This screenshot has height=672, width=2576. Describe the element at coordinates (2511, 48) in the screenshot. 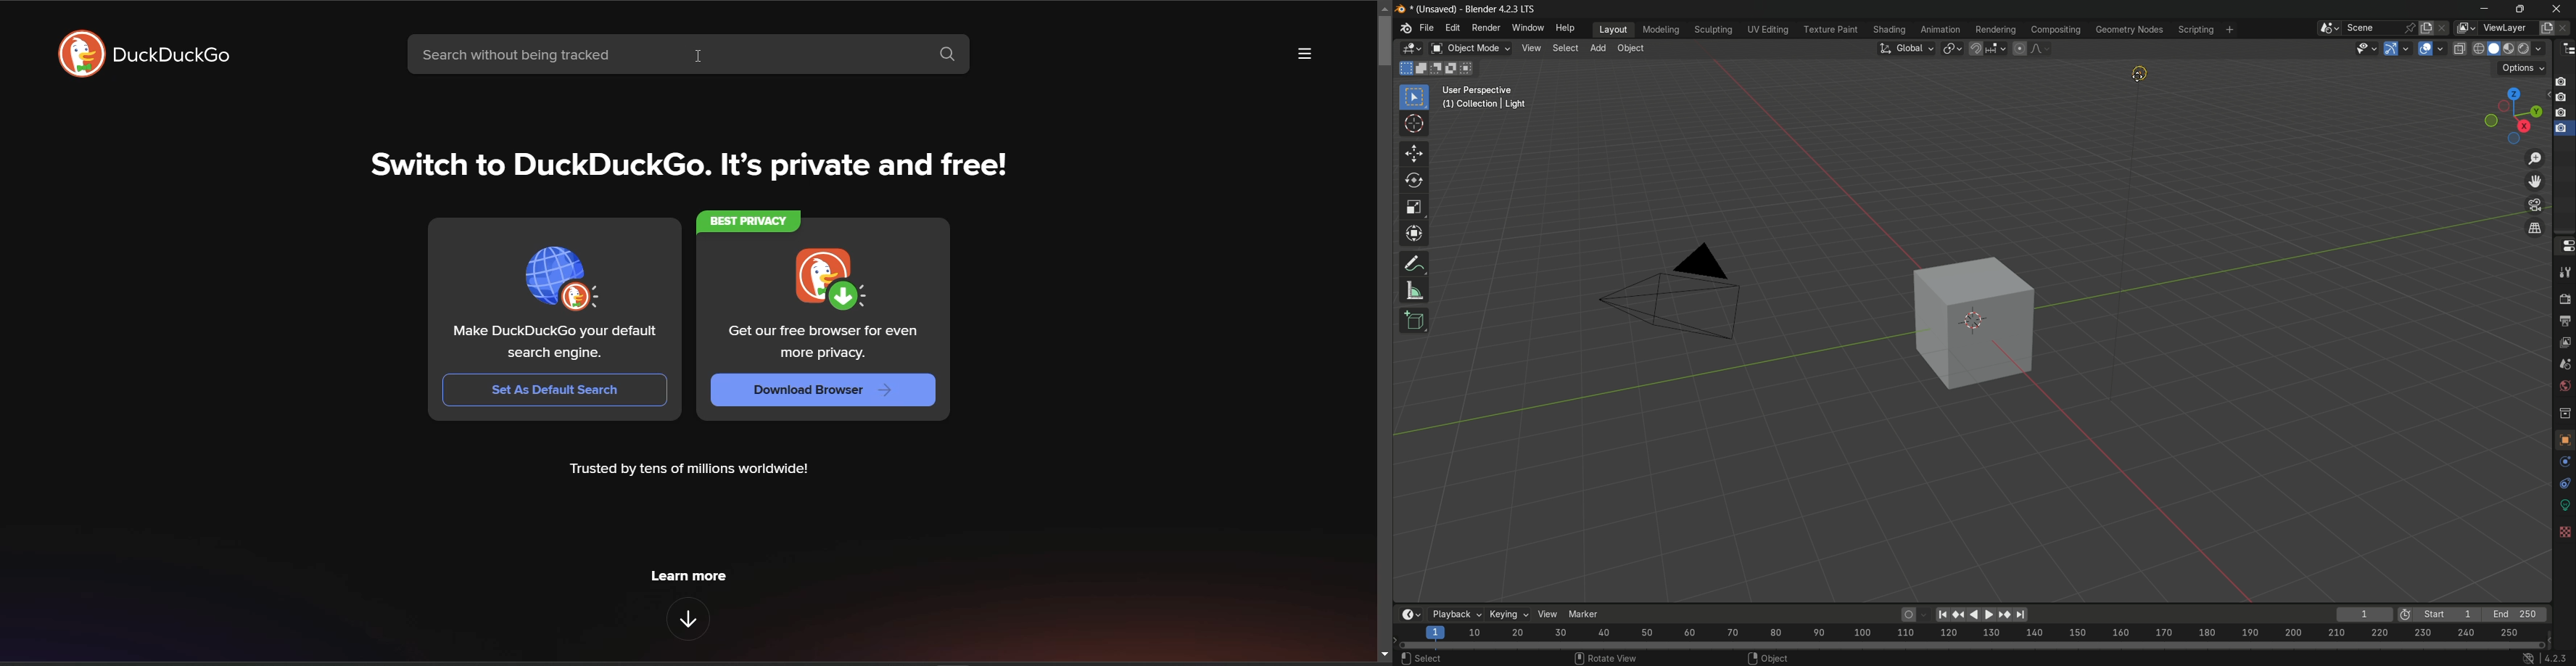

I see `material preview` at that location.